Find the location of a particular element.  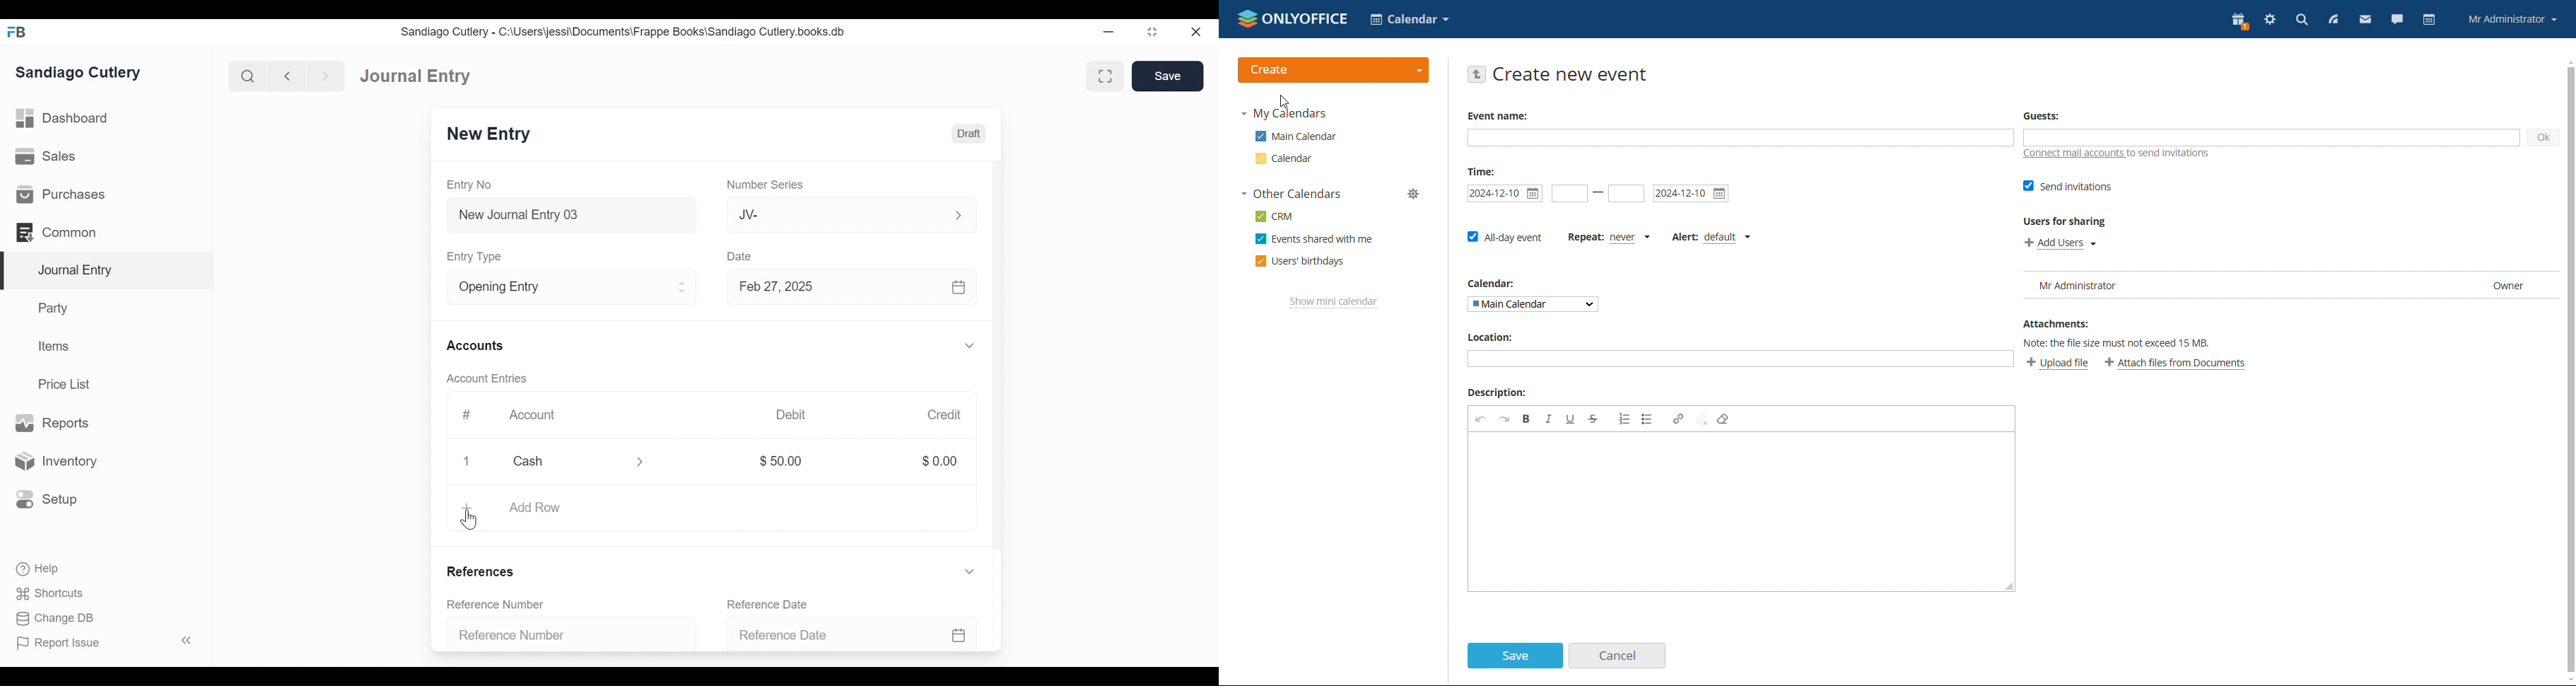

Guests: is located at coordinates (2037, 113).